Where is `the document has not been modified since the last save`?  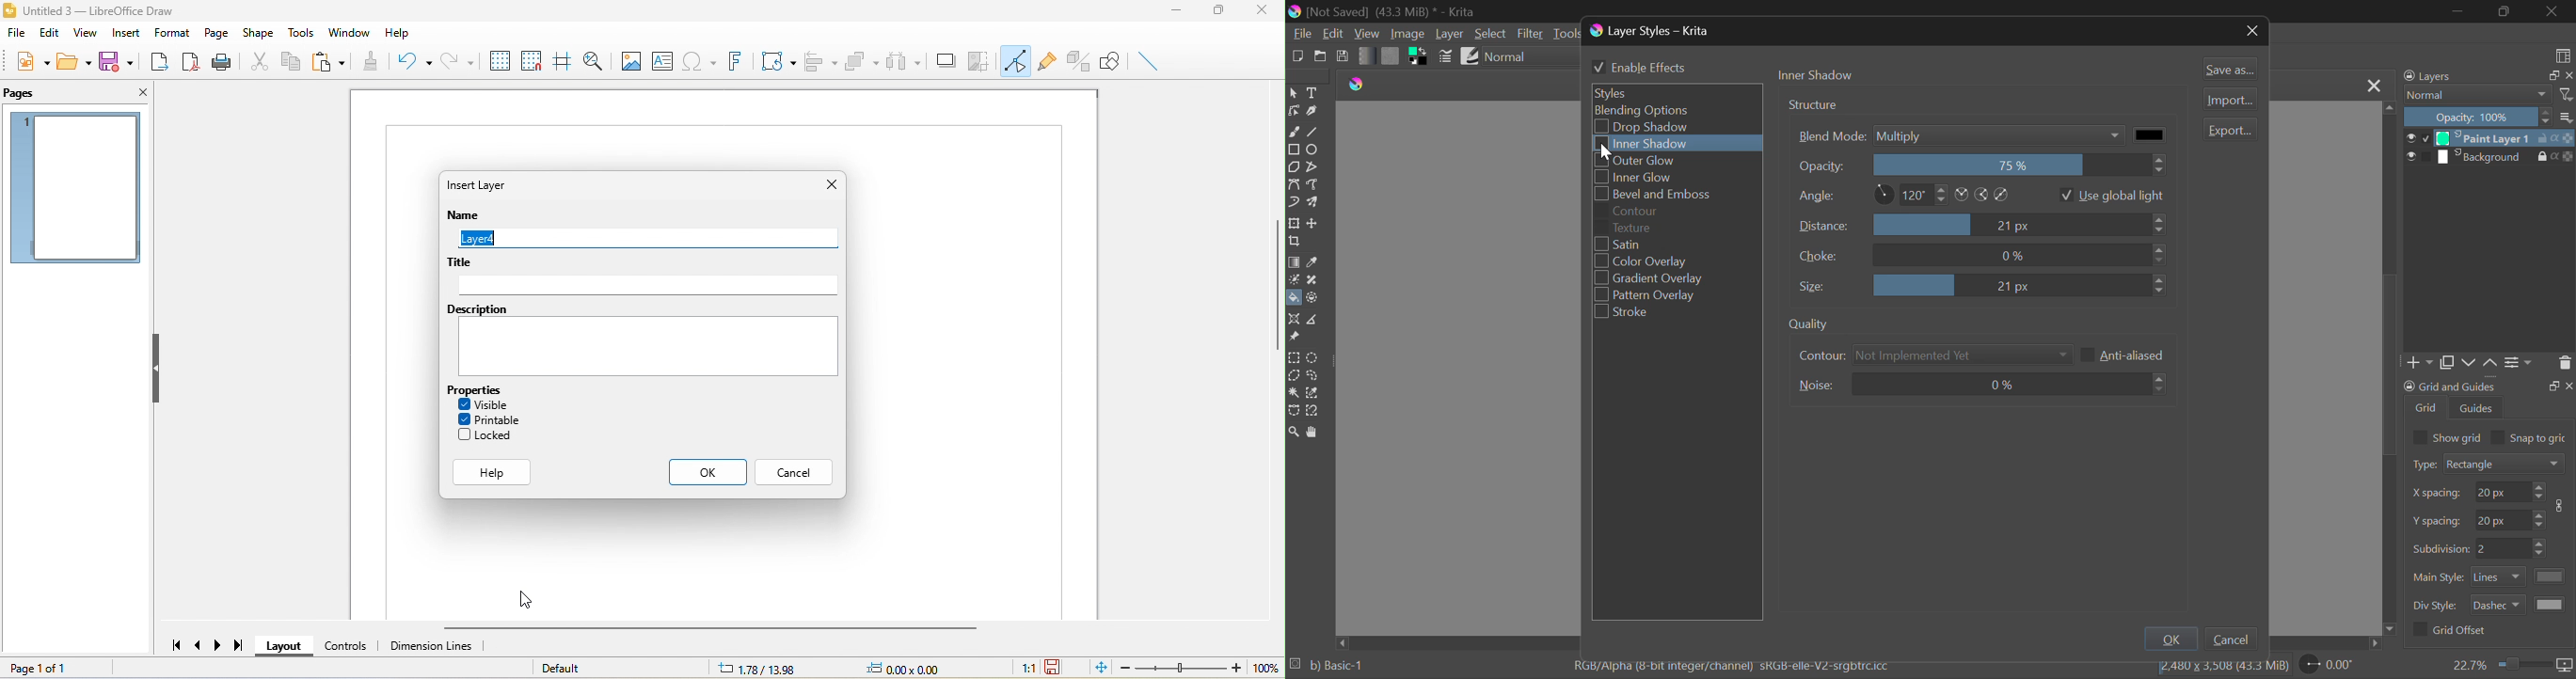
the document has not been modified since the last save is located at coordinates (1060, 668).